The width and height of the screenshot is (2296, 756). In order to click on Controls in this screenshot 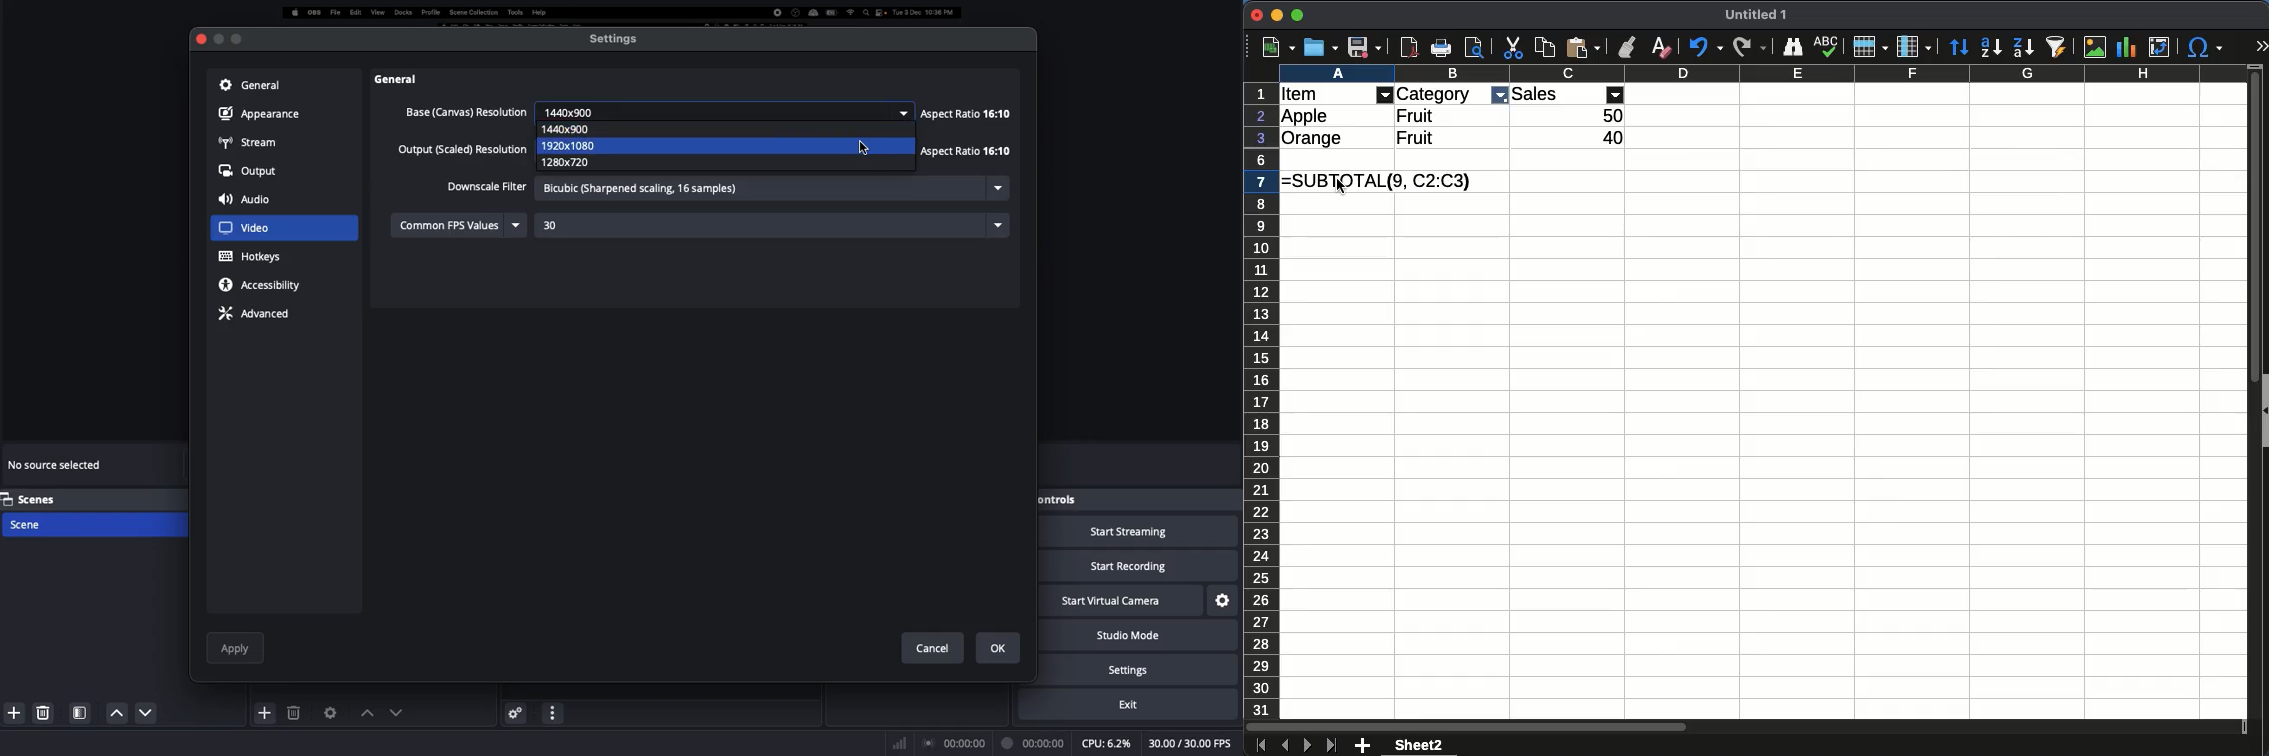, I will do `click(1061, 499)`.